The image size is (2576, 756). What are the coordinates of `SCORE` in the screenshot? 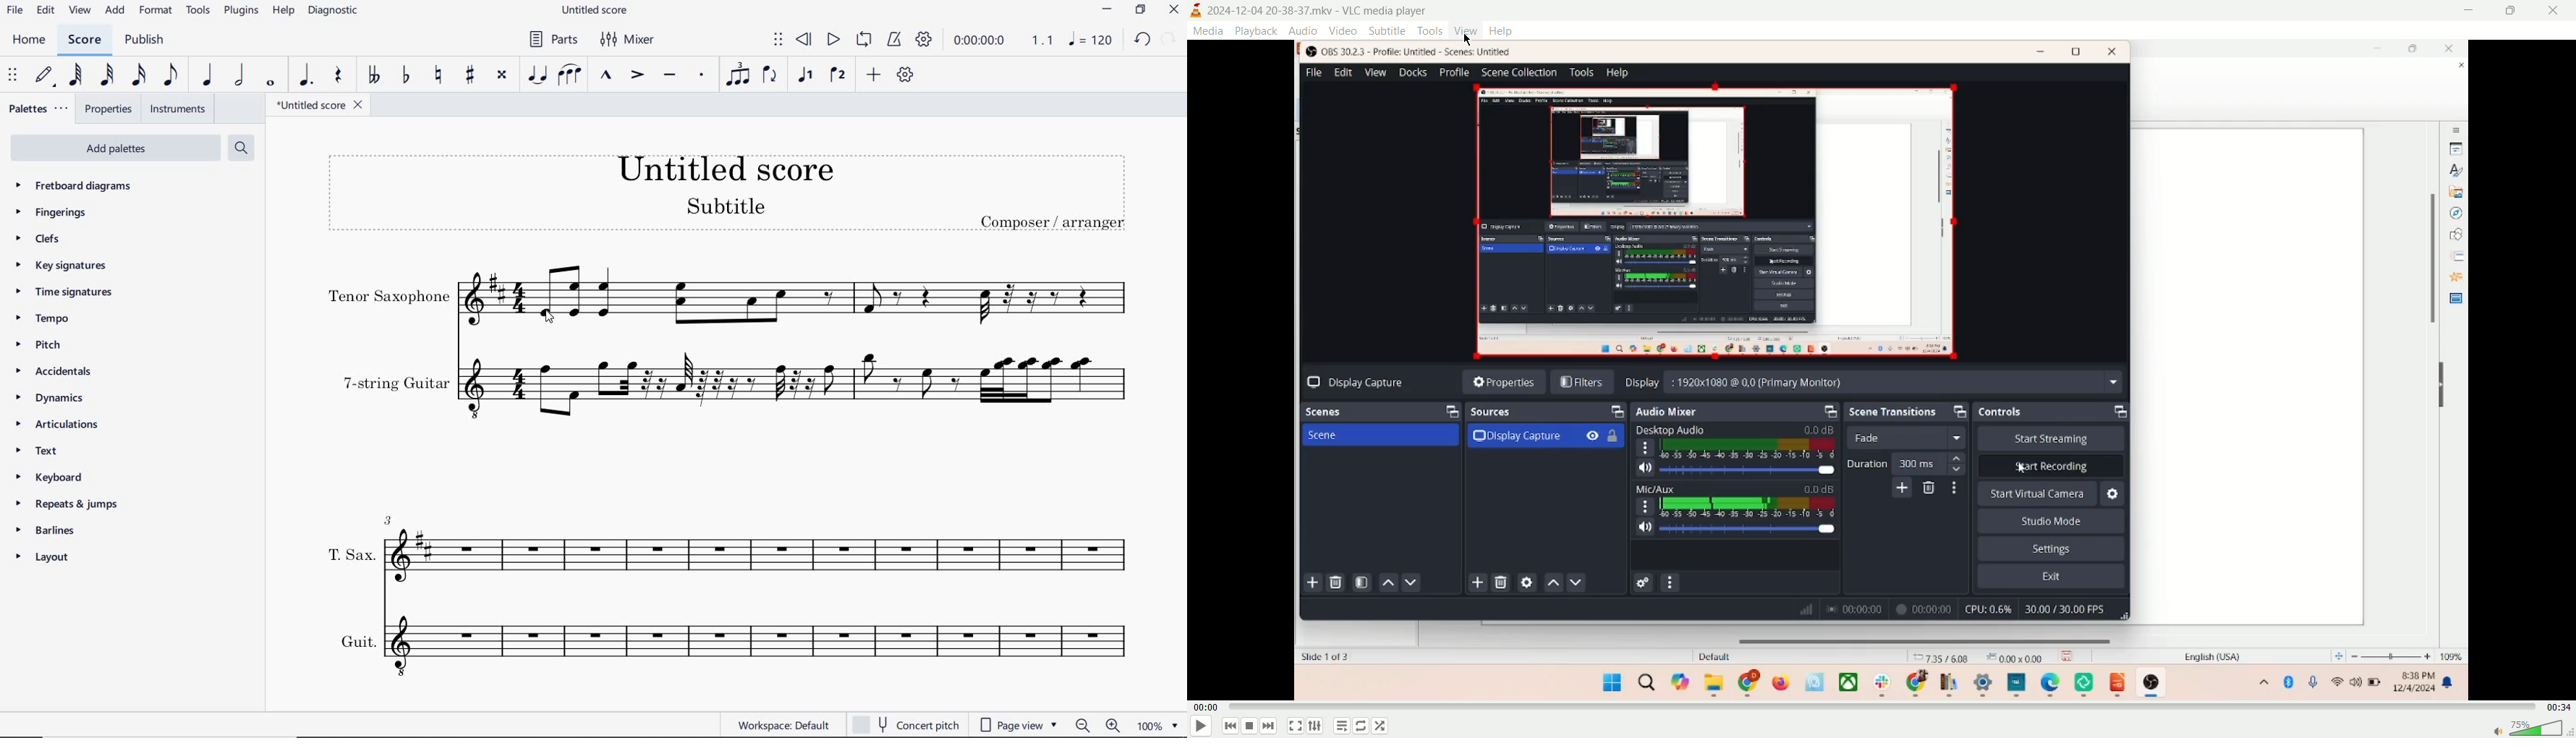 It's located at (83, 40).